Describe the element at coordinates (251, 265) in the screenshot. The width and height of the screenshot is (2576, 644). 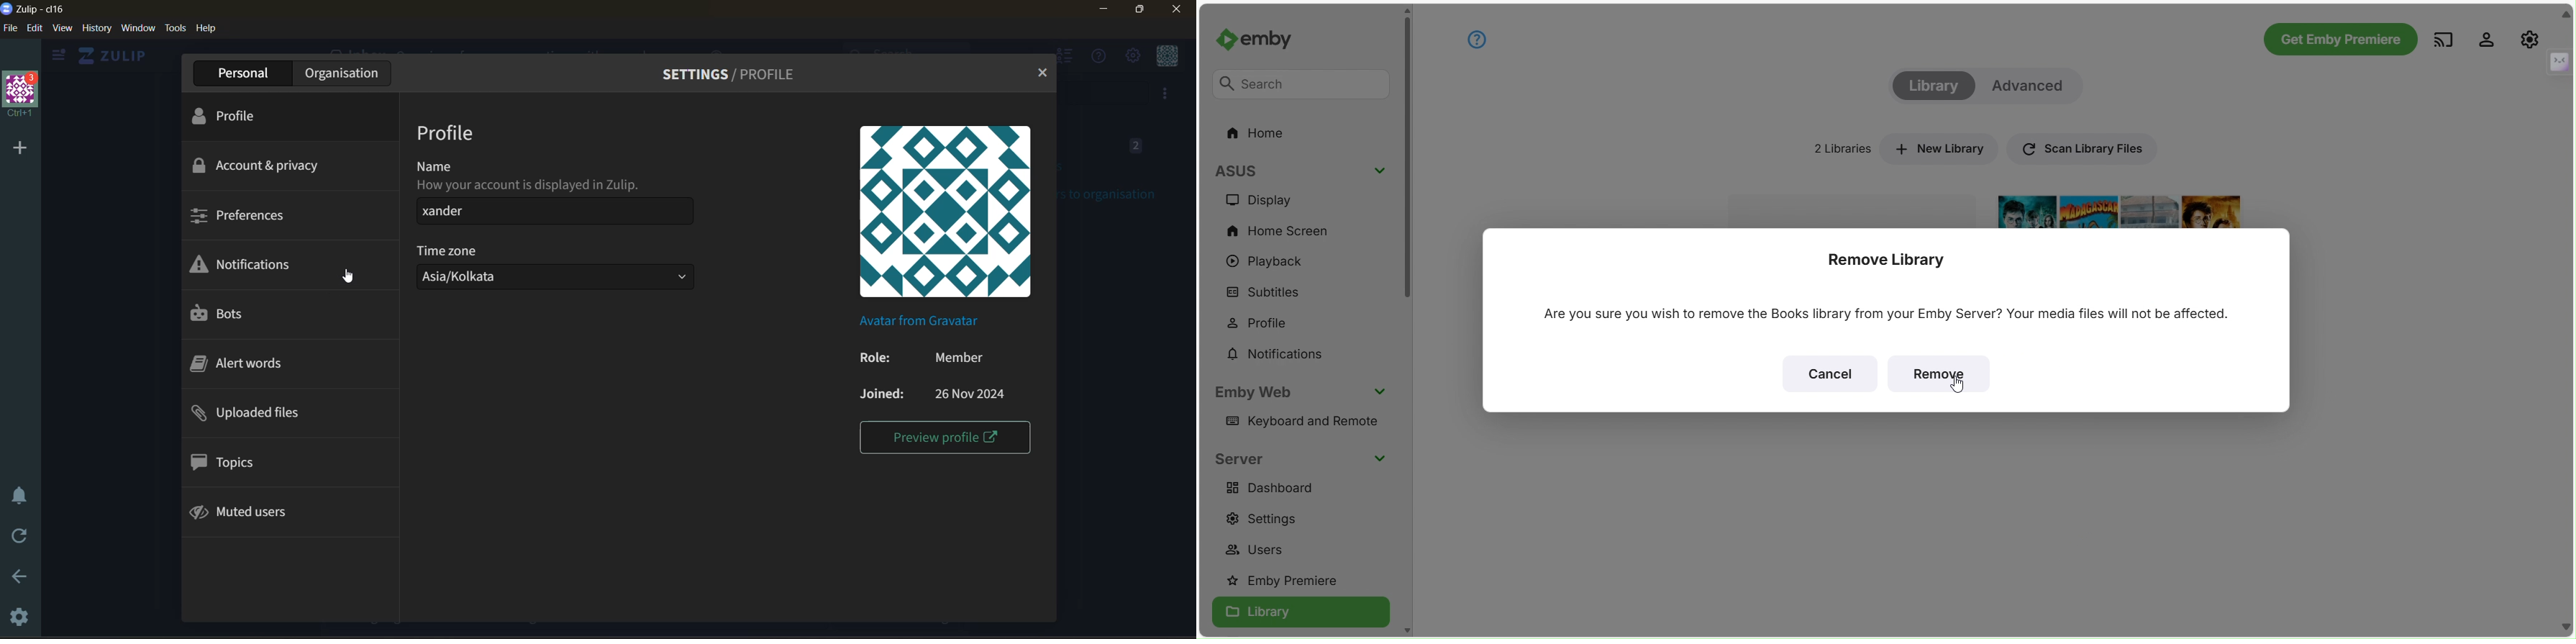
I see `notifications` at that location.